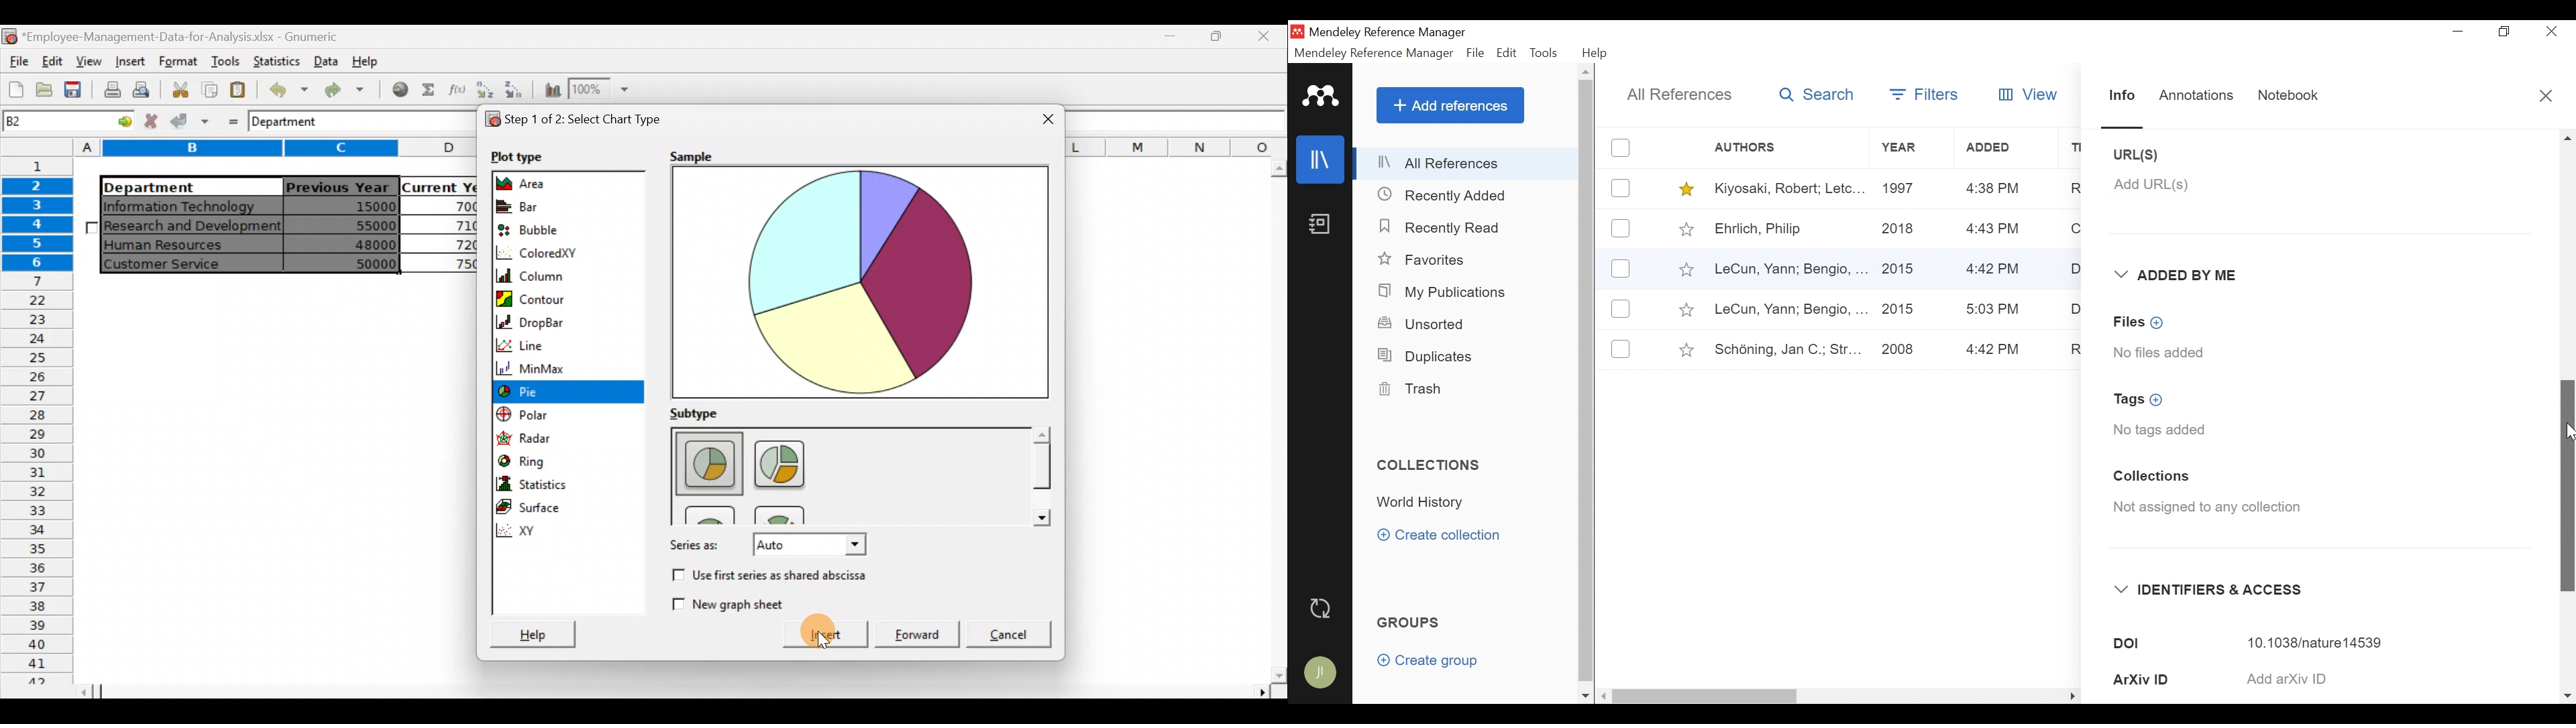 The image size is (2576, 728). Describe the element at coordinates (704, 412) in the screenshot. I see `Sub type` at that location.